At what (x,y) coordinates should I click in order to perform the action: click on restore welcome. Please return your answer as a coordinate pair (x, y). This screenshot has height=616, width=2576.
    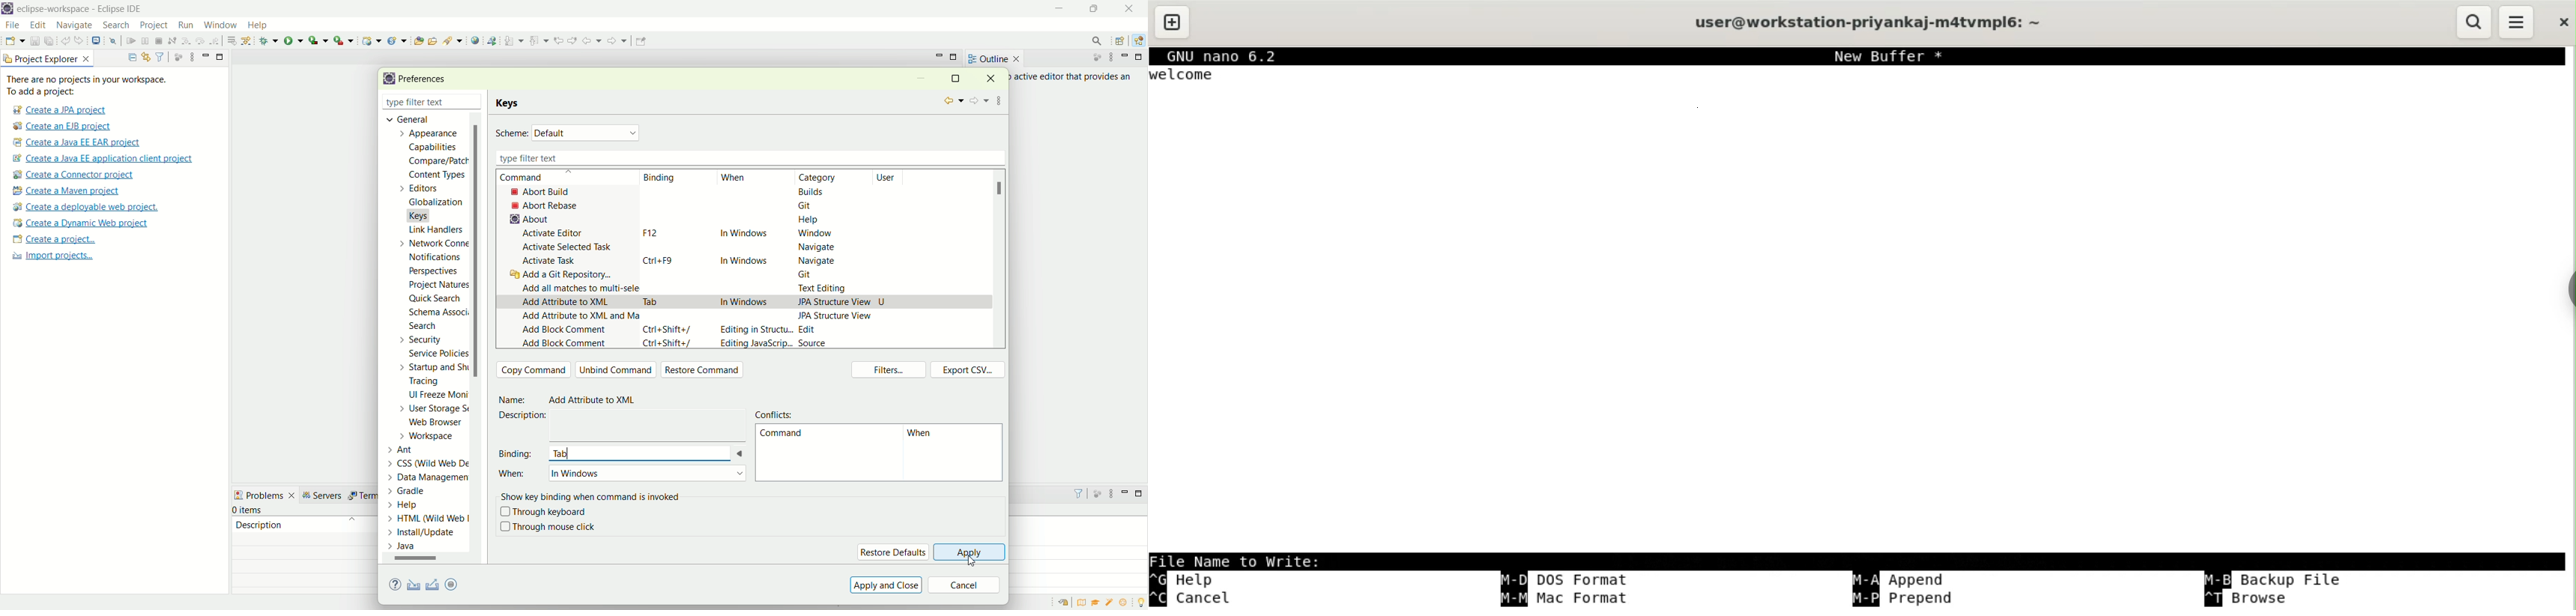
    Looking at the image, I should click on (1066, 603).